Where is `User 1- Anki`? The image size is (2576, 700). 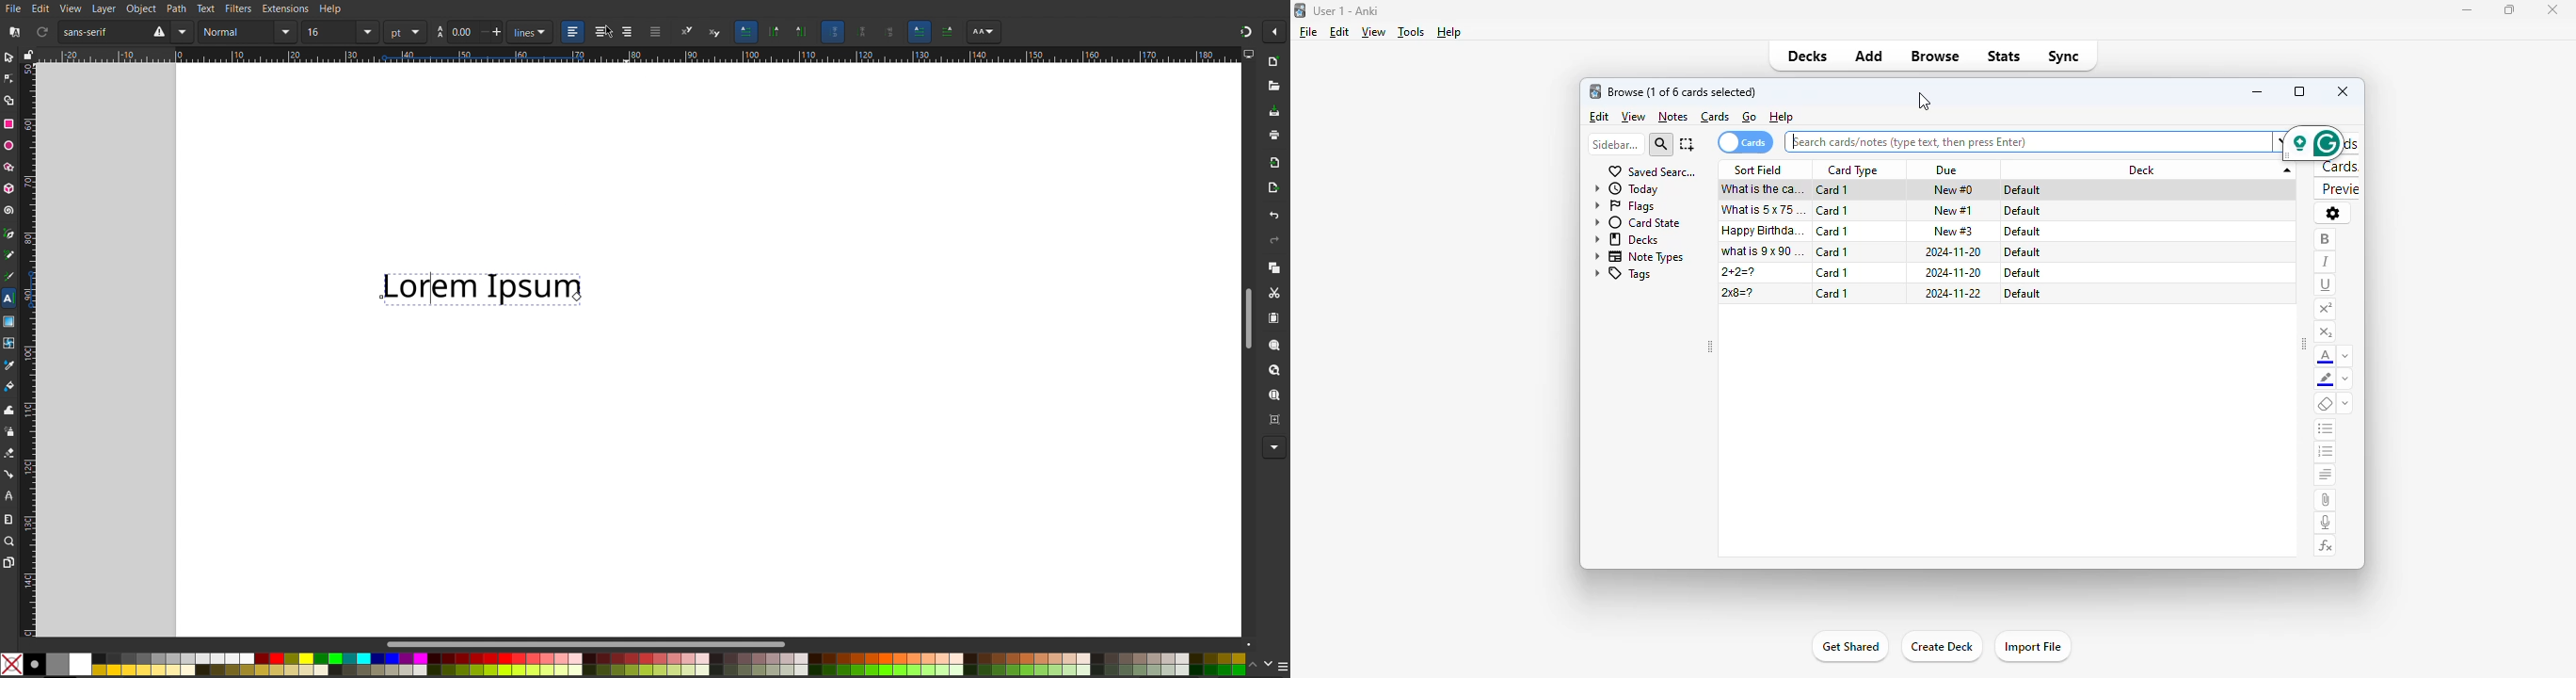 User 1- Anki is located at coordinates (1346, 10).